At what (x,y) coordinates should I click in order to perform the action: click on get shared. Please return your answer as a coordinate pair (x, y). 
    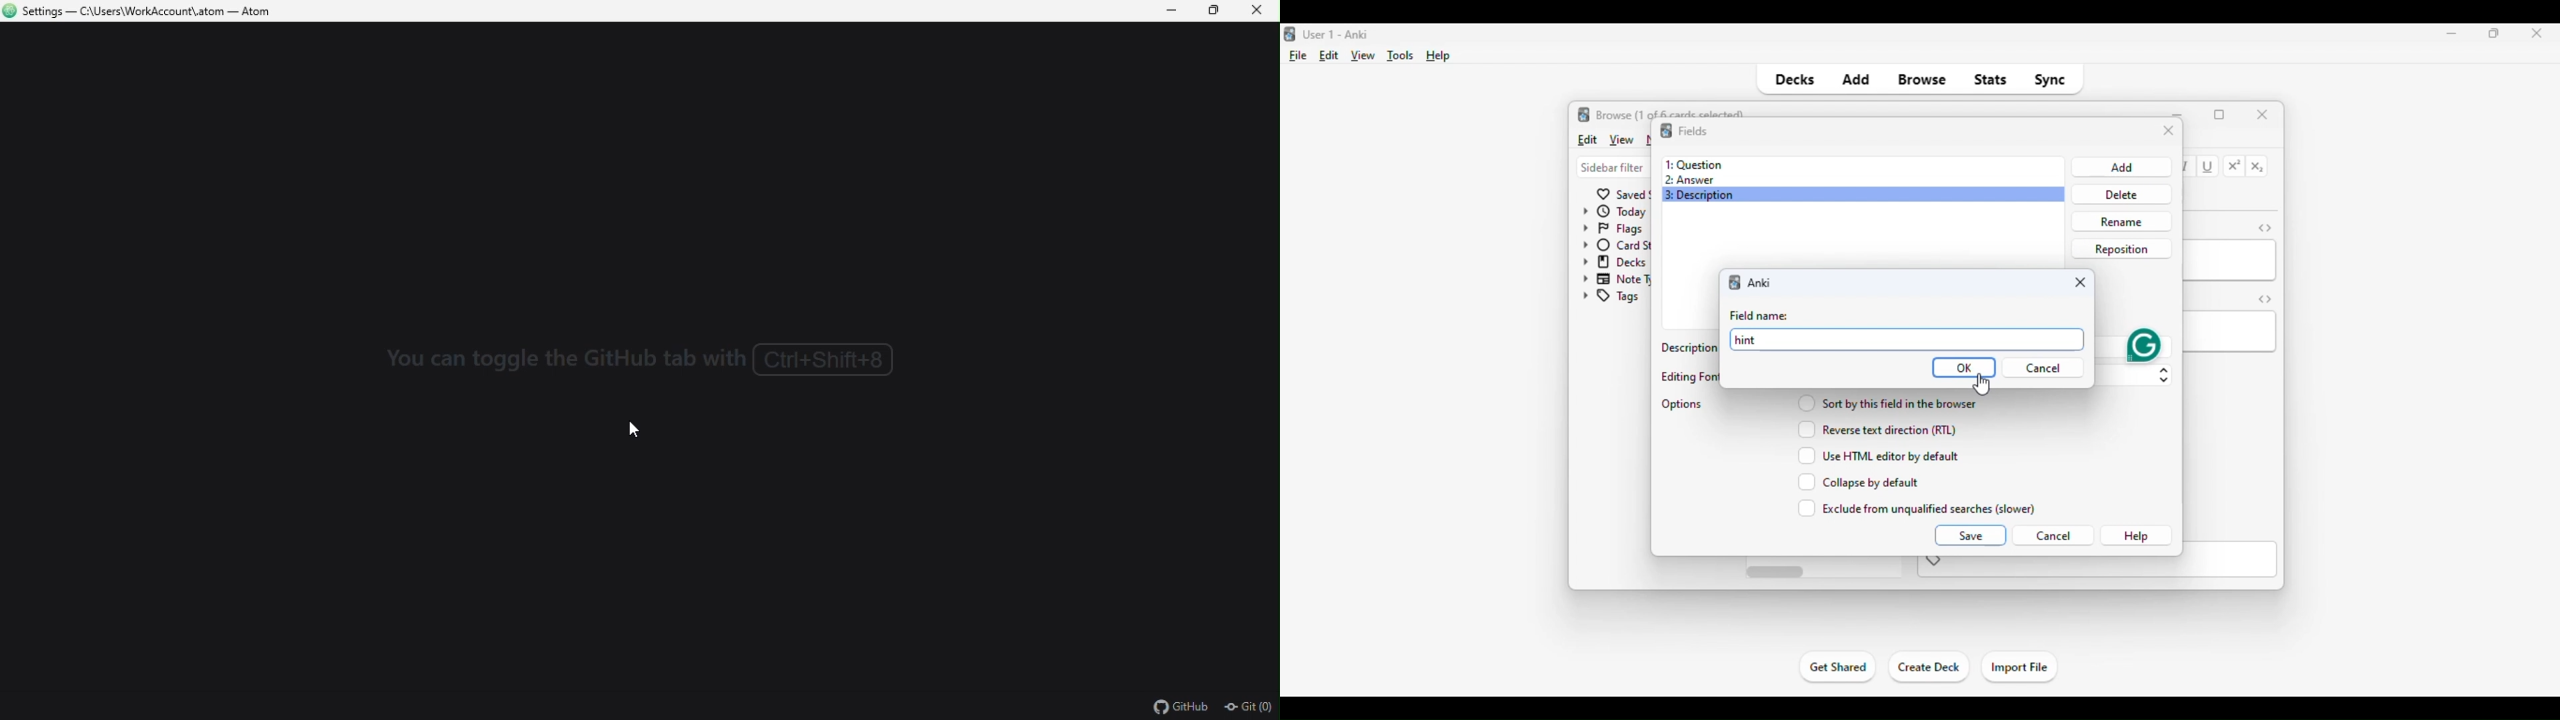
    Looking at the image, I should click on (1839, 667).